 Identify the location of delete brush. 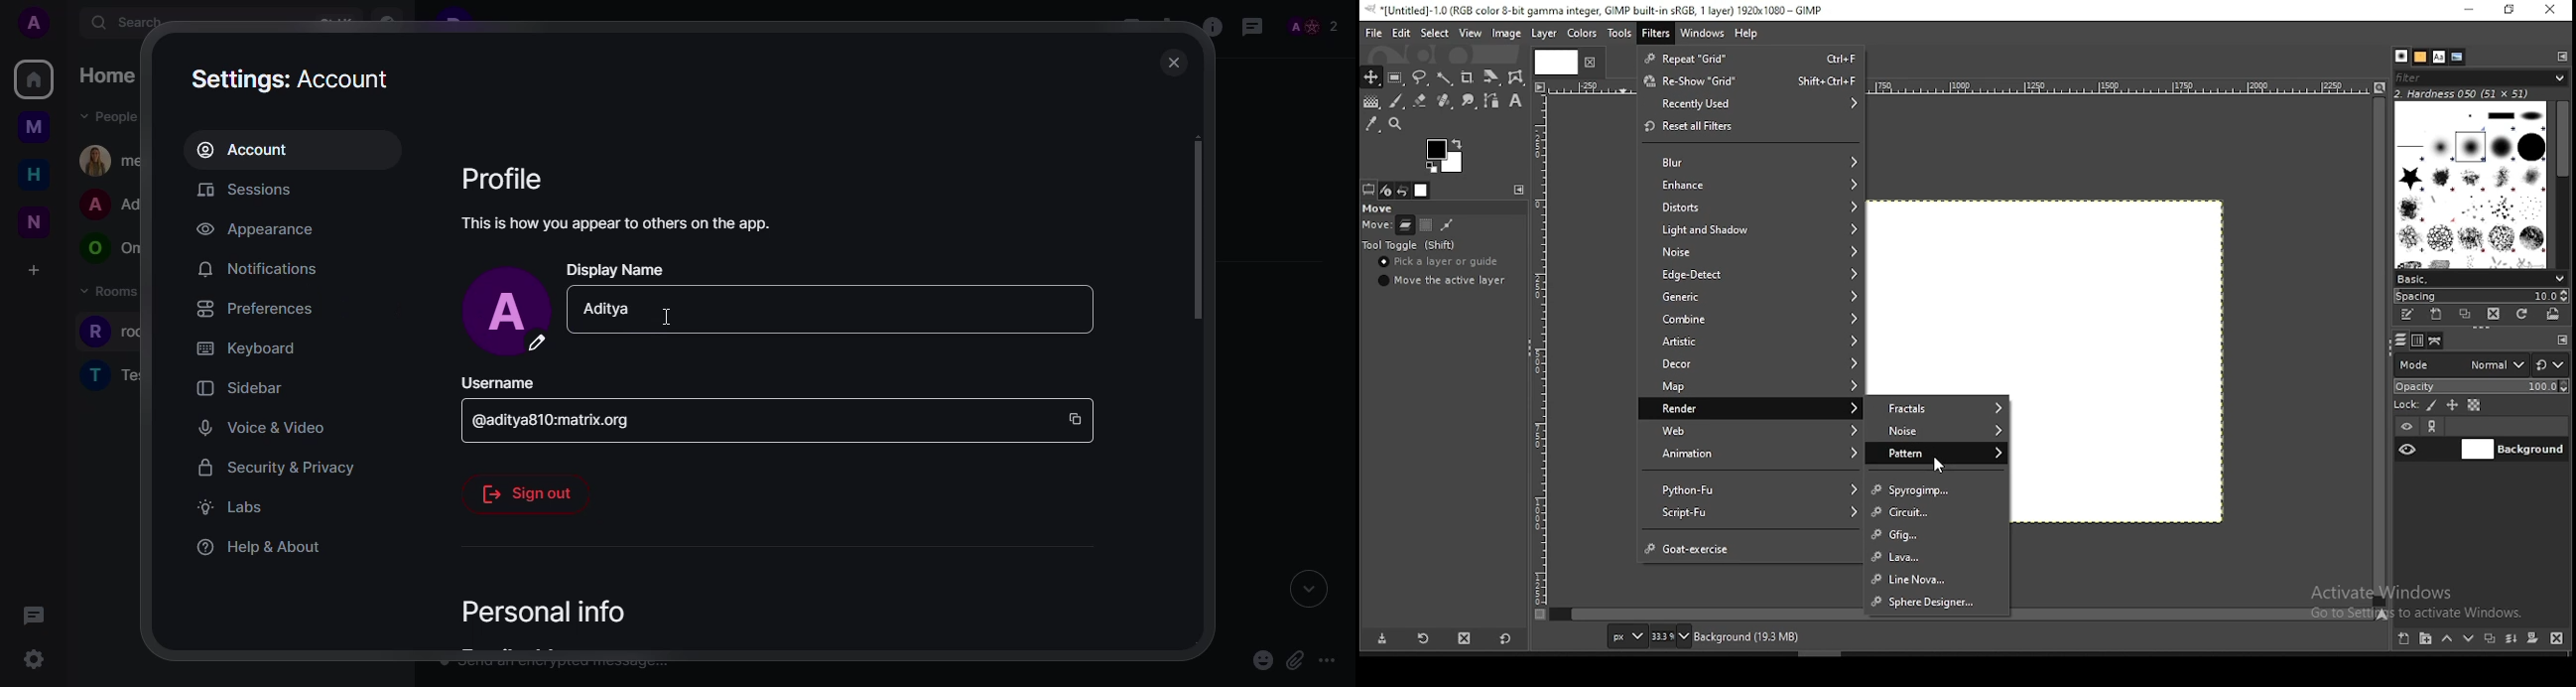
(2494, 315).